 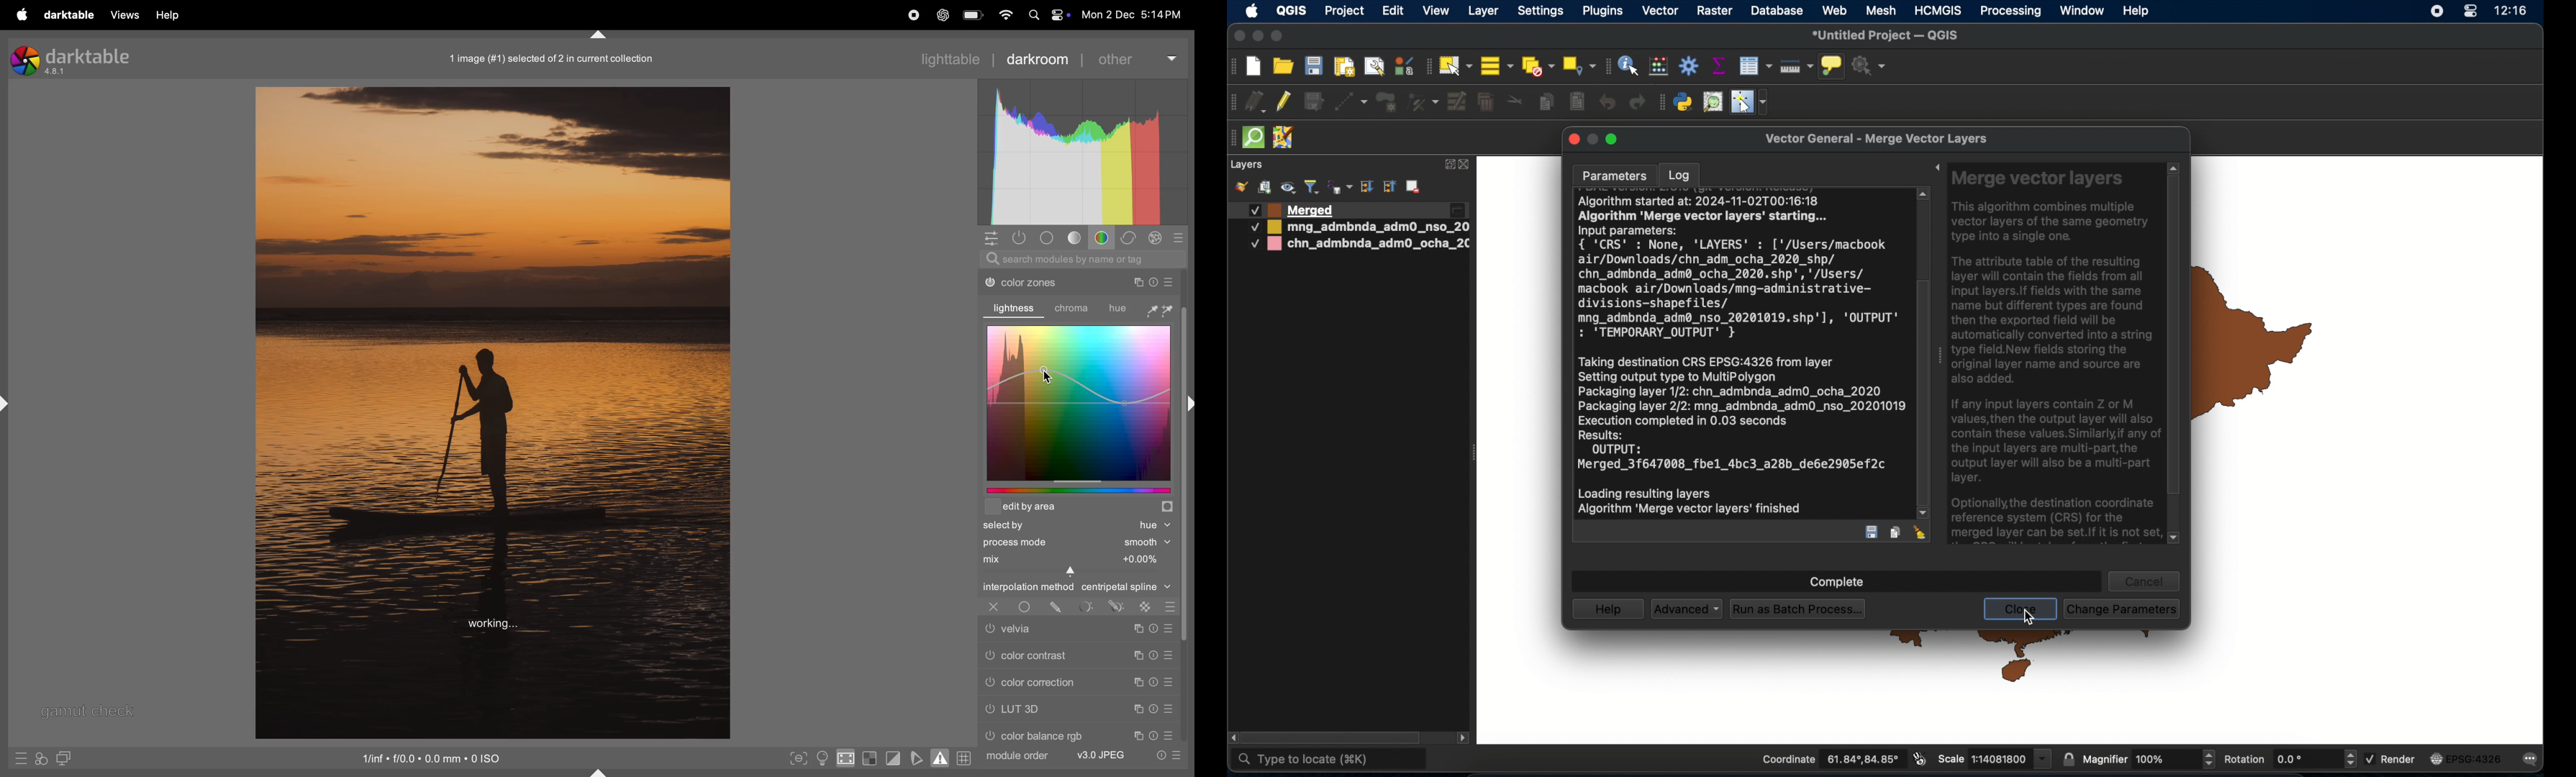 What do you see at coordinates (73, 17) in the screenshot?
I see `darktable` at bounding box center [73, 17].